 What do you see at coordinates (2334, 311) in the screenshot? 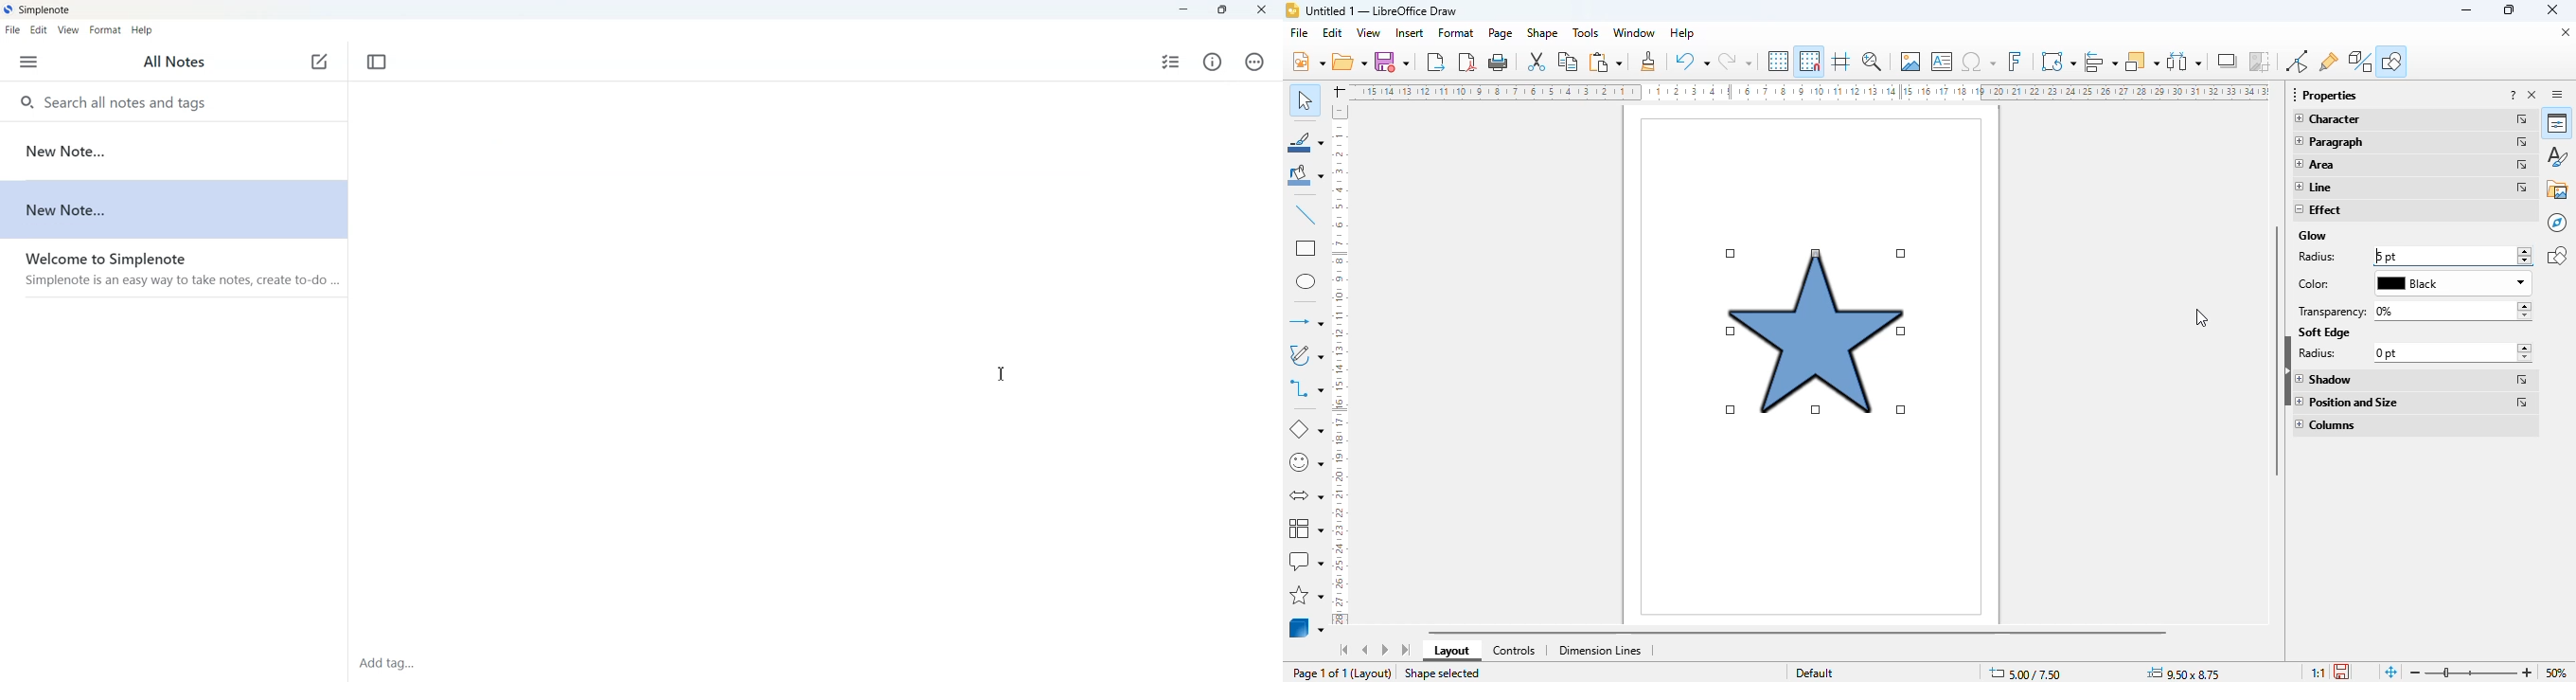
I see `transparency` at bounding box center [2334, 311].